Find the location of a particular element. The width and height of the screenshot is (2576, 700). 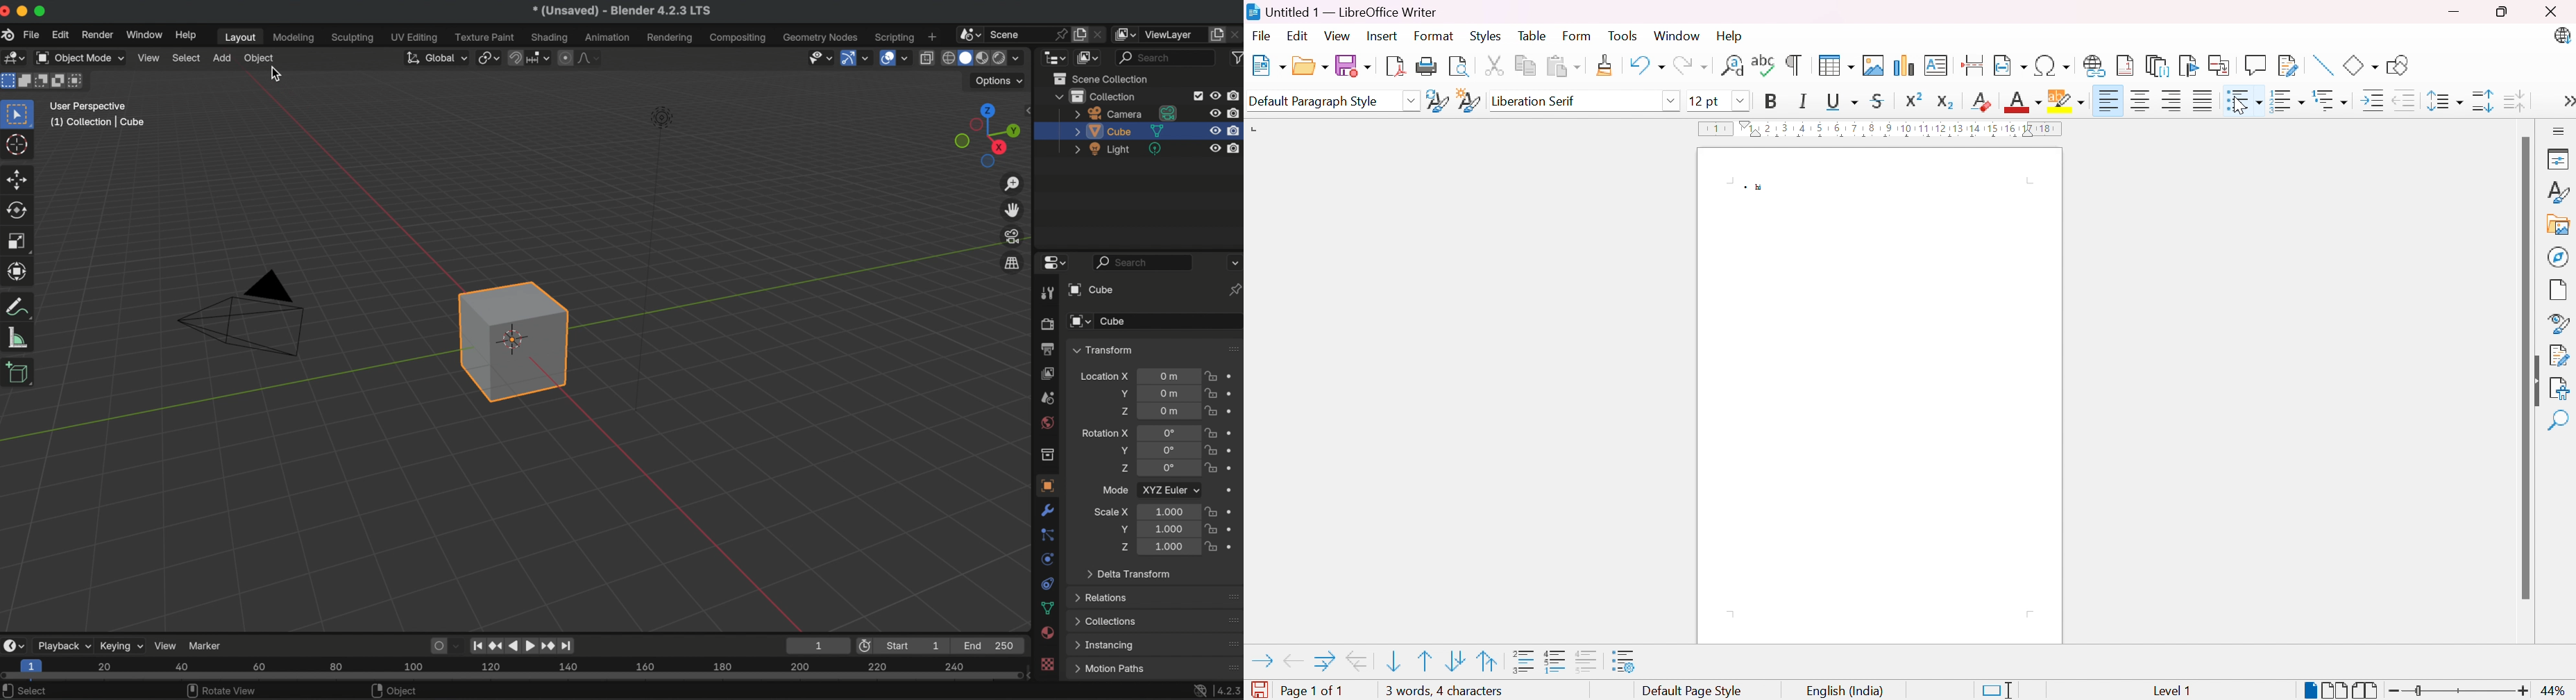

File is located at coordinates (1264, 37).